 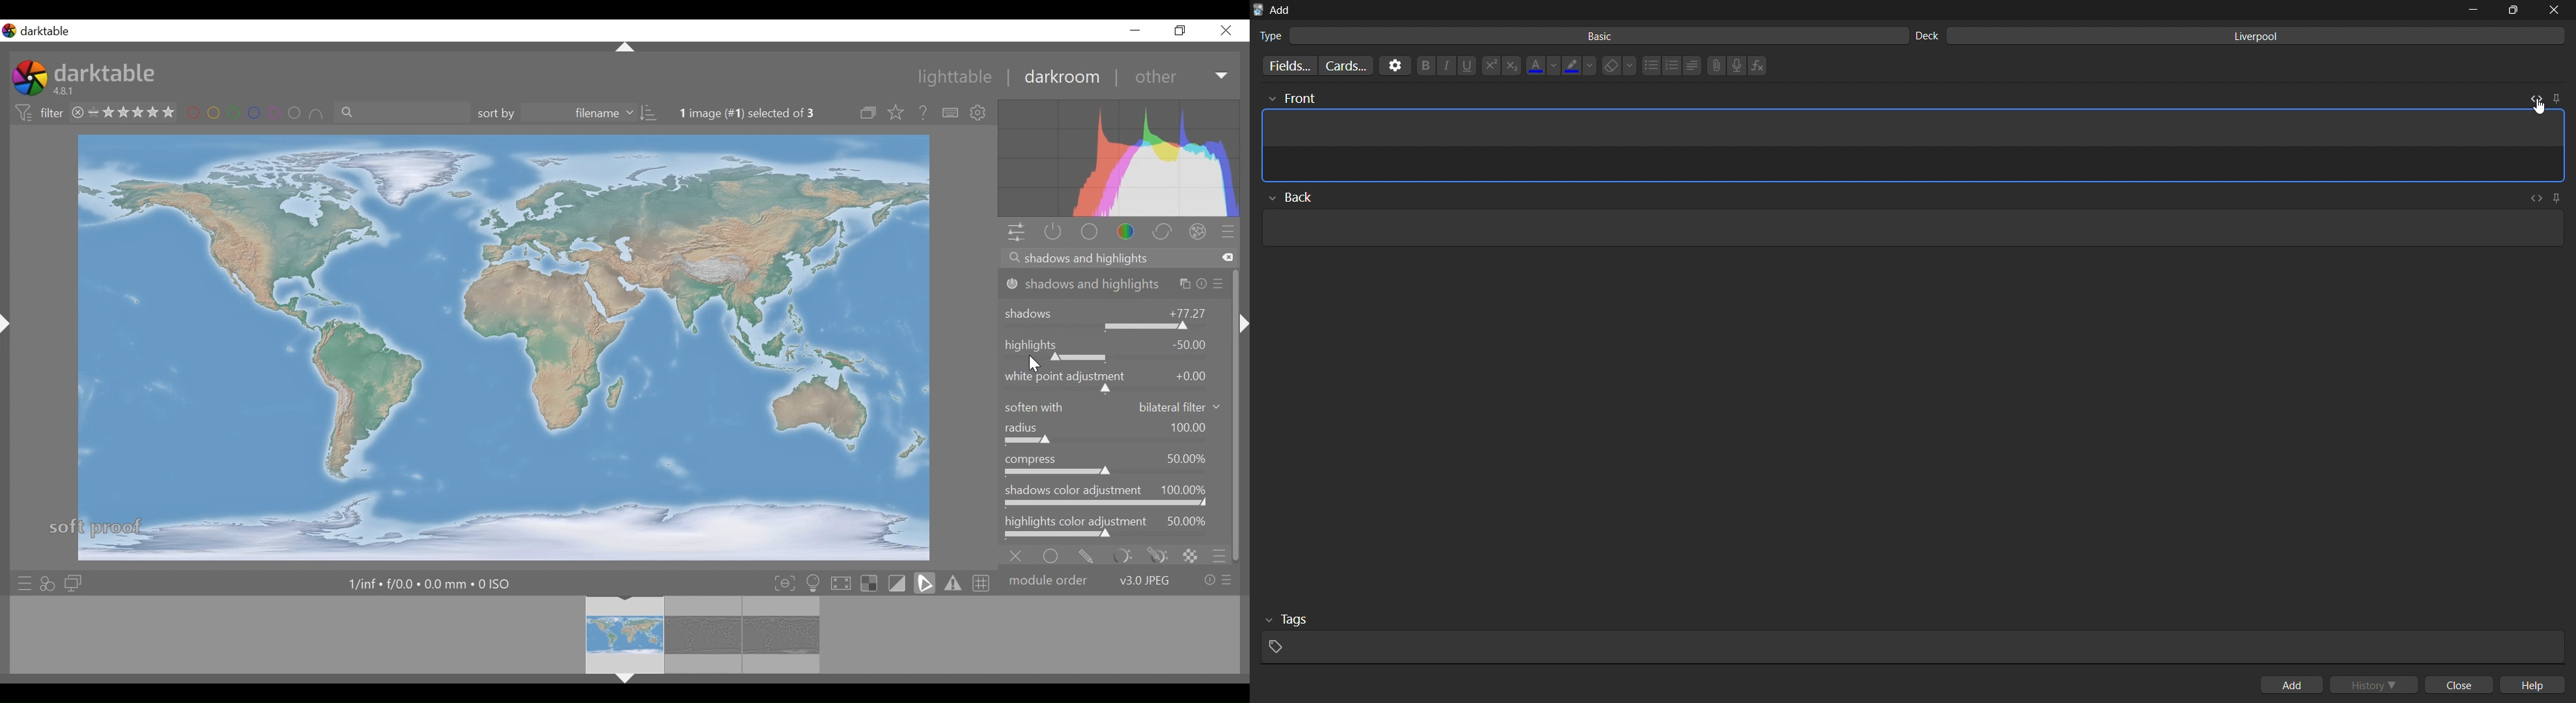 I want to click on Darktable Desktop Icon, so click(x=29, y=79).